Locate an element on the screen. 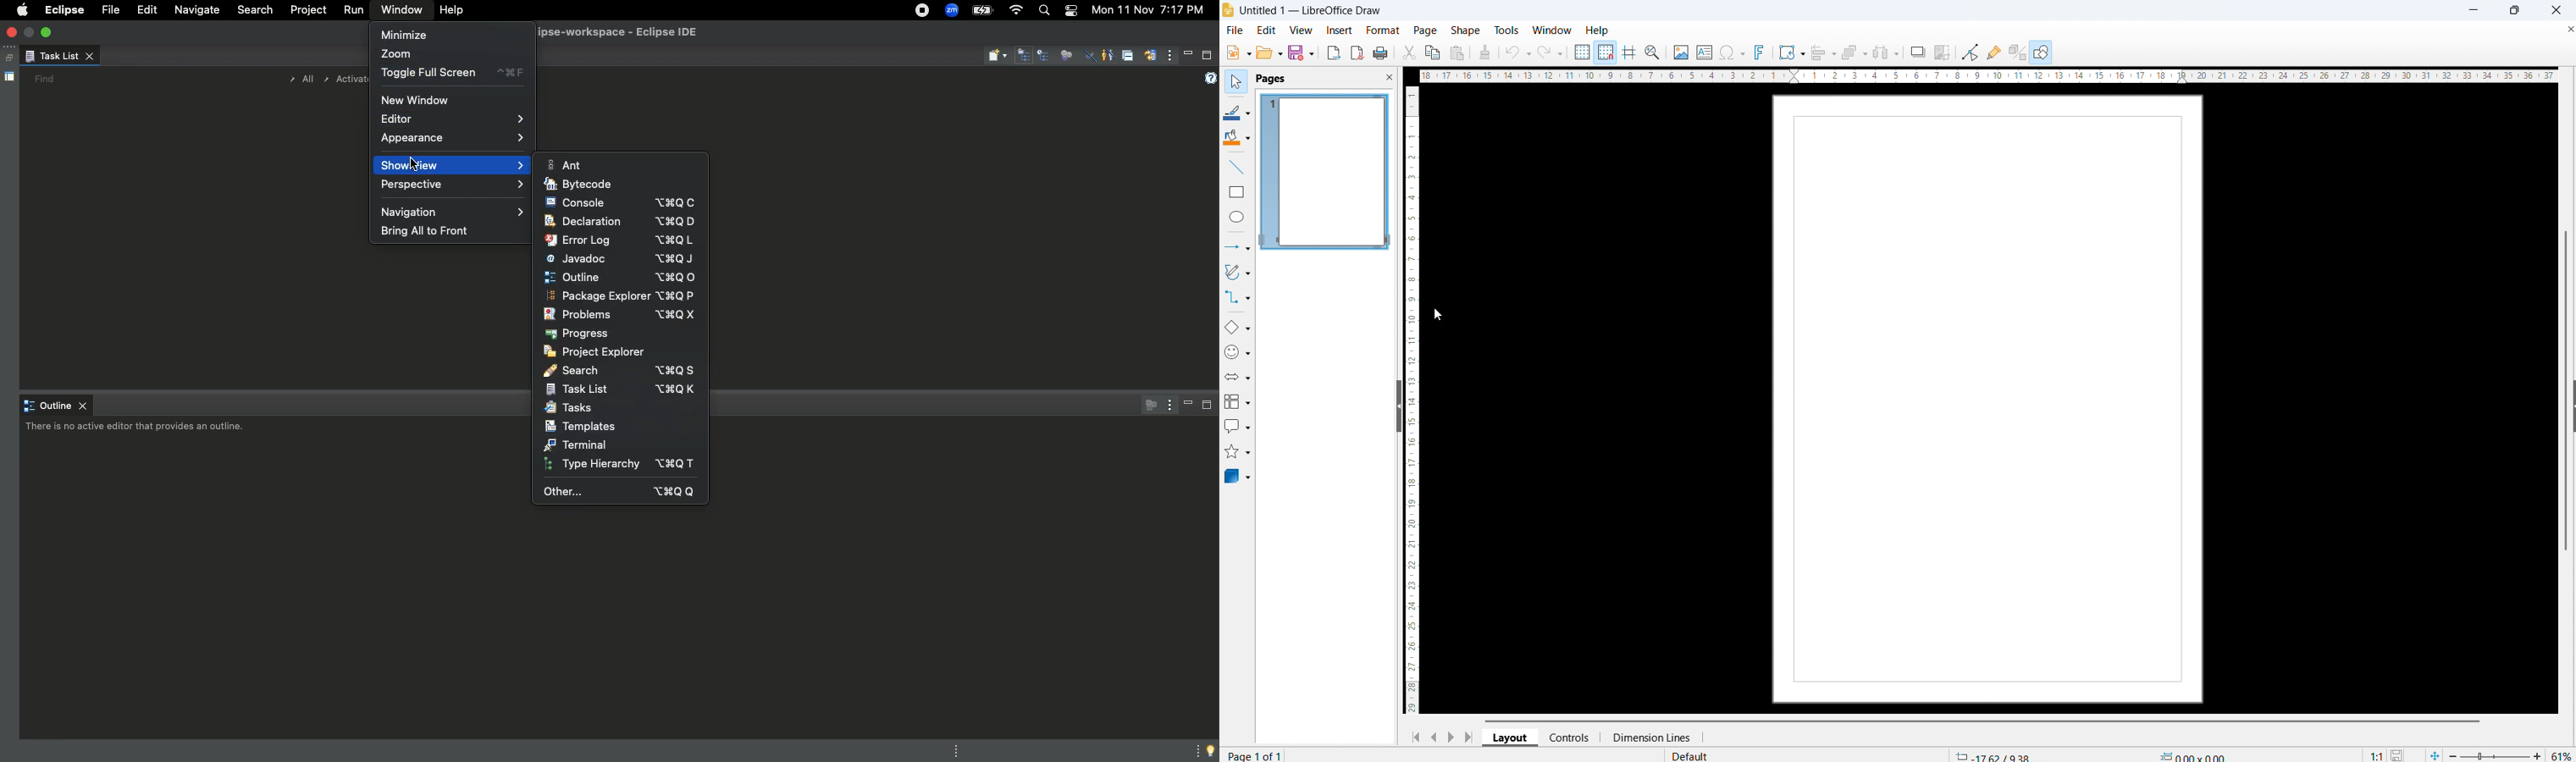 The image size is (2576, 784). select is located at coordinates (1235, 82).